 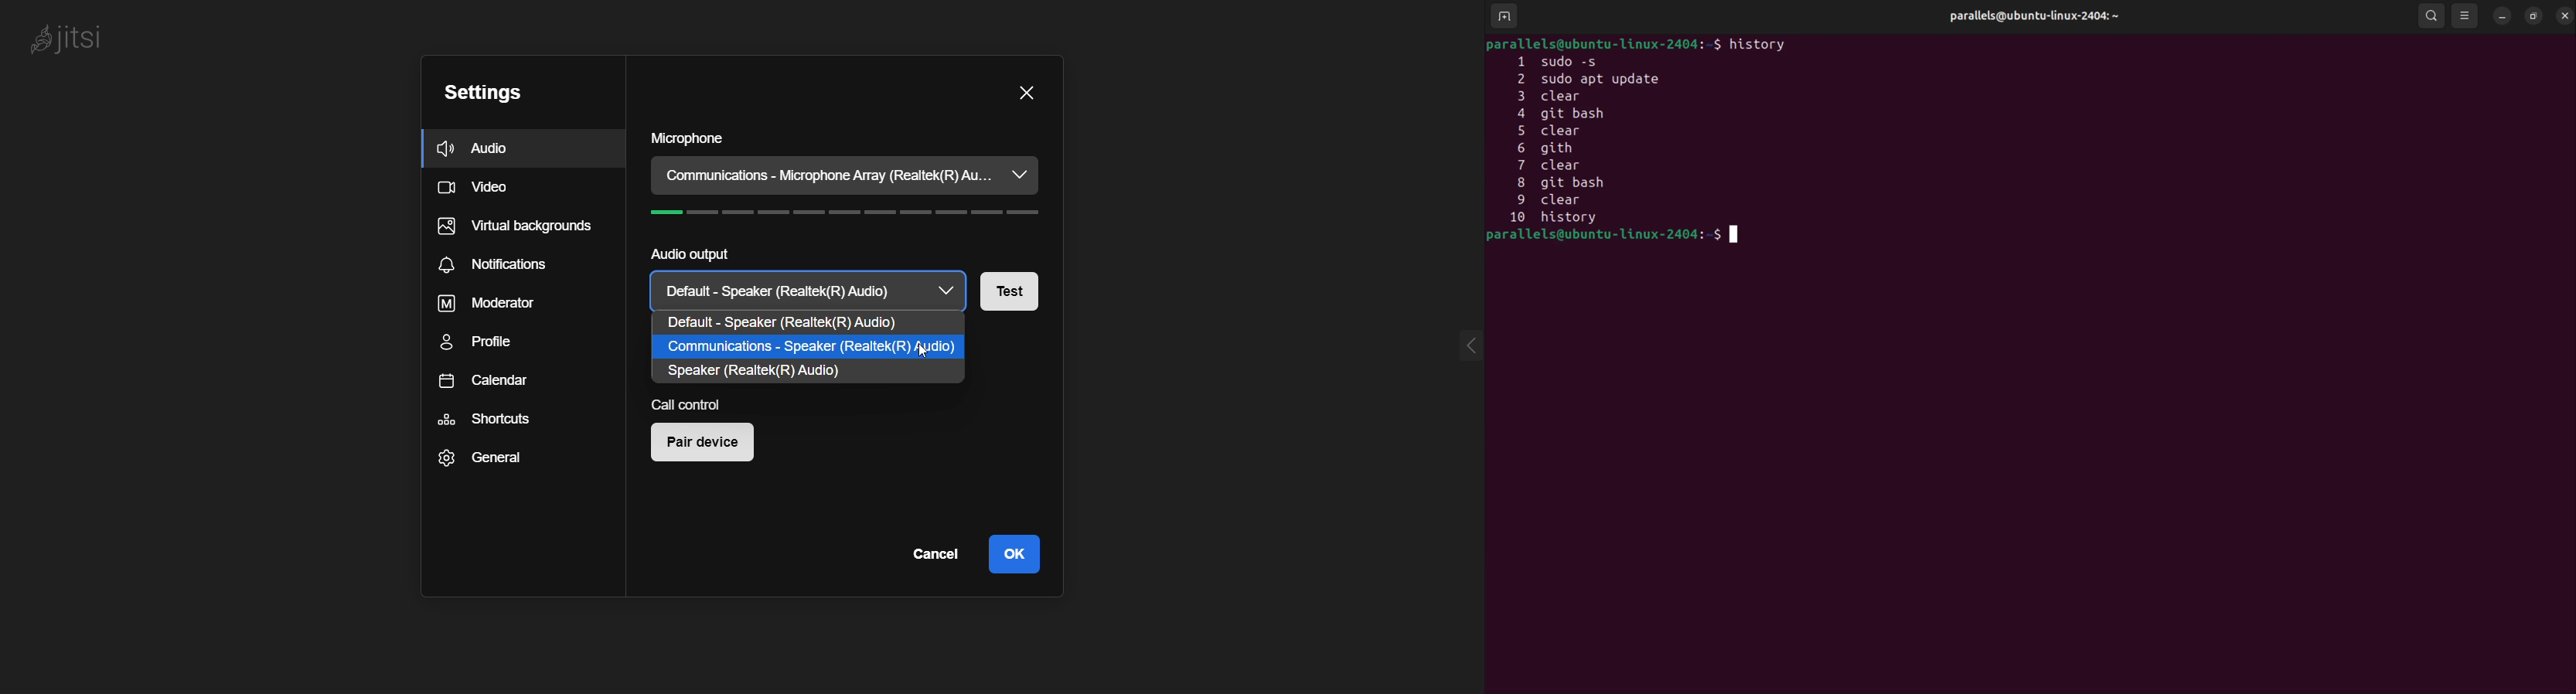 I want to click on 6. gith, so click(x=1549, y=148).